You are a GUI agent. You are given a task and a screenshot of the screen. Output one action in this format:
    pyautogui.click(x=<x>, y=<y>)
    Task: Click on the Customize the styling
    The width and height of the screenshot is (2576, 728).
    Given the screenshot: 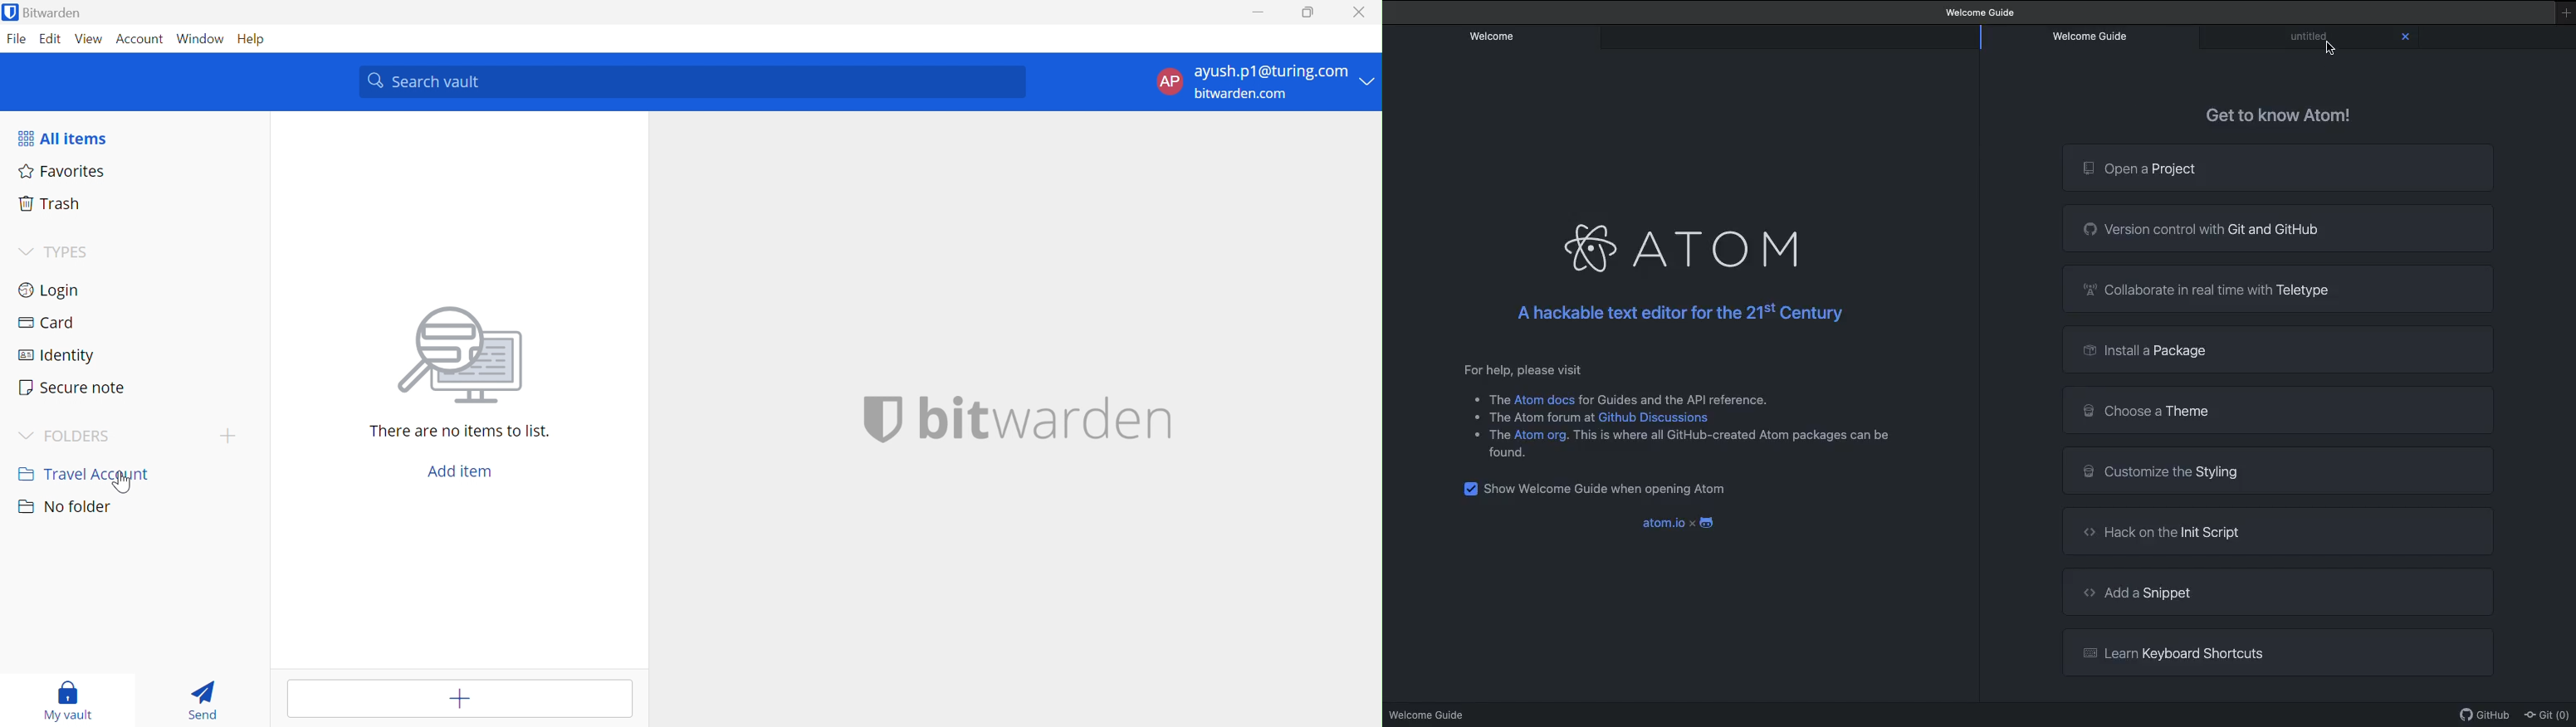 What is the action you would take?
    pyautogui.click(x=2278, y=471)
    